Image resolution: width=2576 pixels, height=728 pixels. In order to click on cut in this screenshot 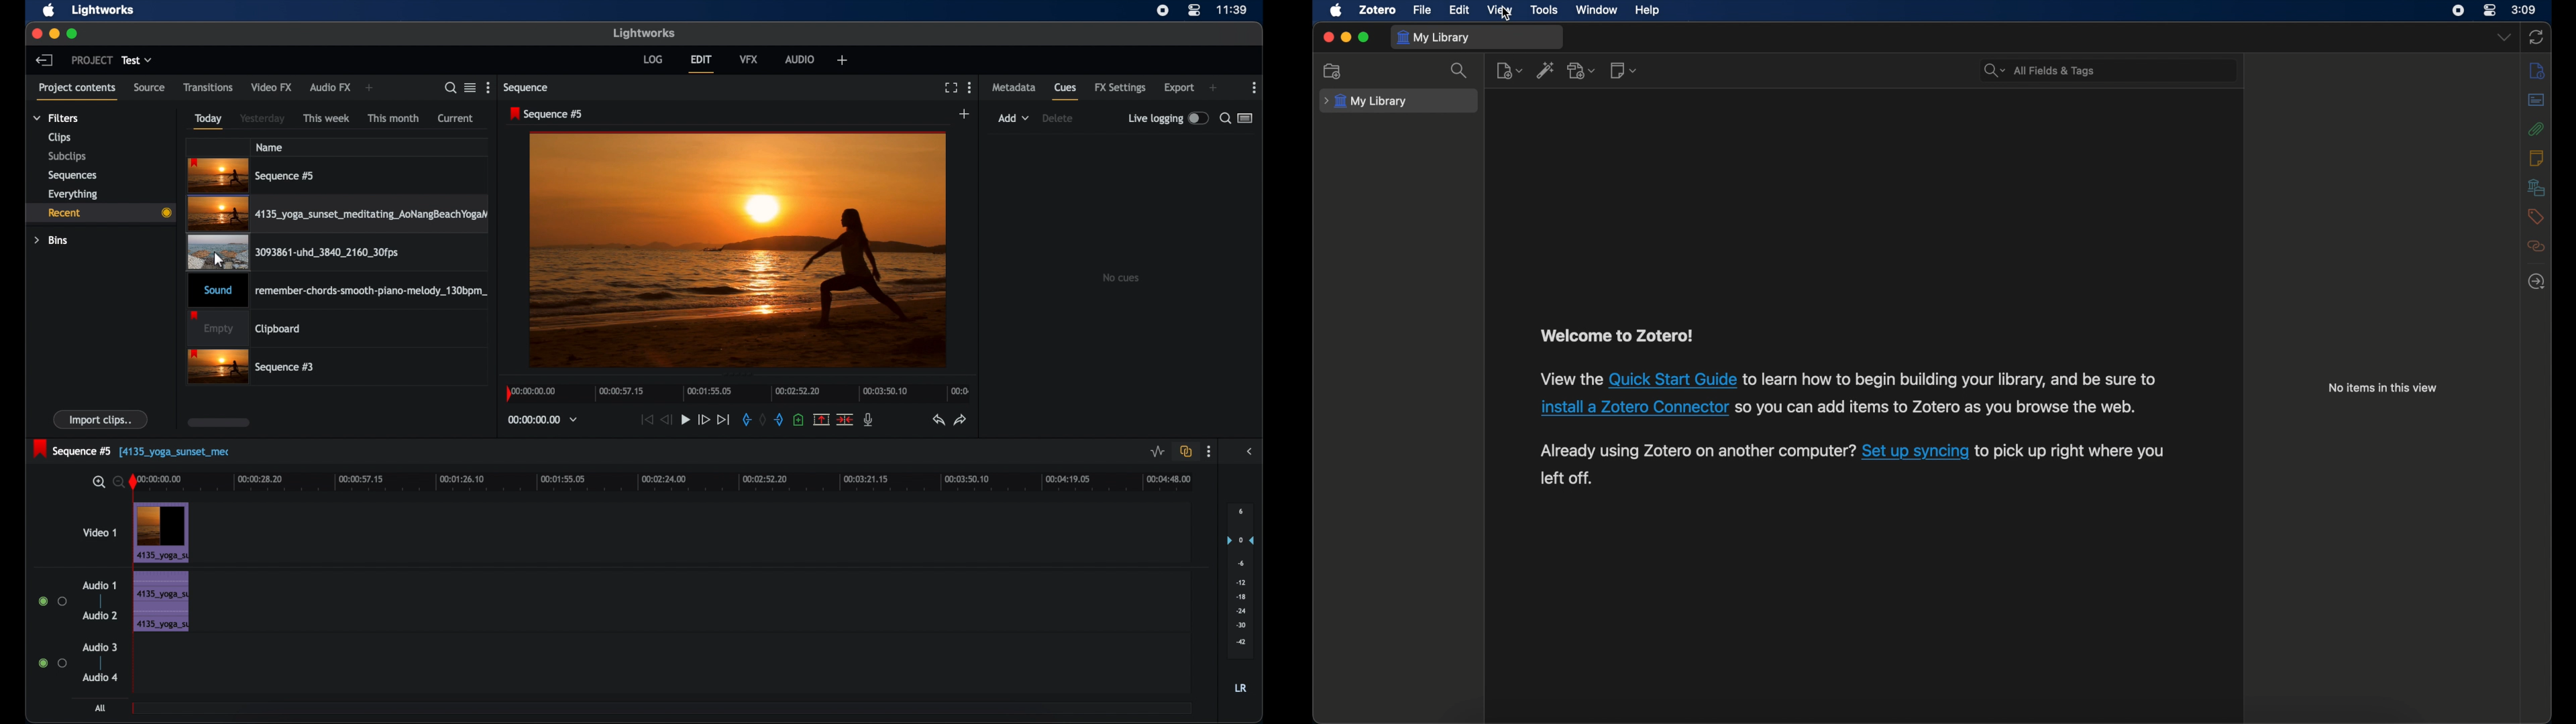, I will do `click(845, 419)`.